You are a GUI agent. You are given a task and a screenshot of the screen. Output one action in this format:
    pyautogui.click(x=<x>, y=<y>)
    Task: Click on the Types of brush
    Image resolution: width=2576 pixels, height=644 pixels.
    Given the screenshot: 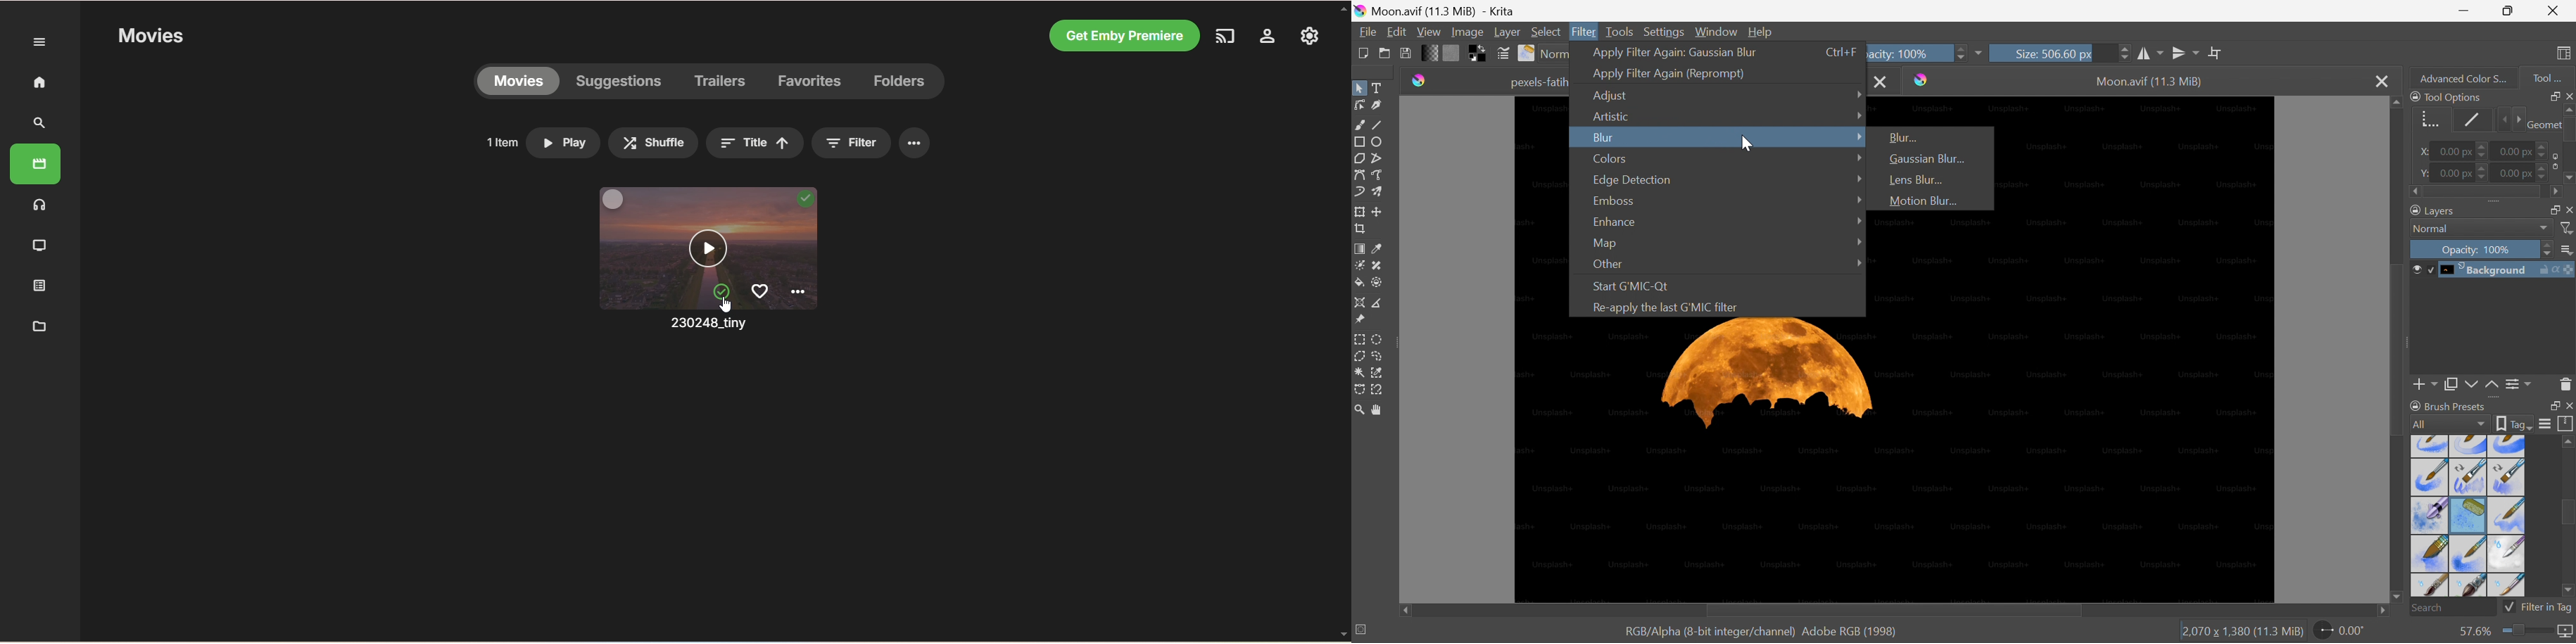 What is the action you would take?
    pyautogui.click(x=2469, y=515)
    